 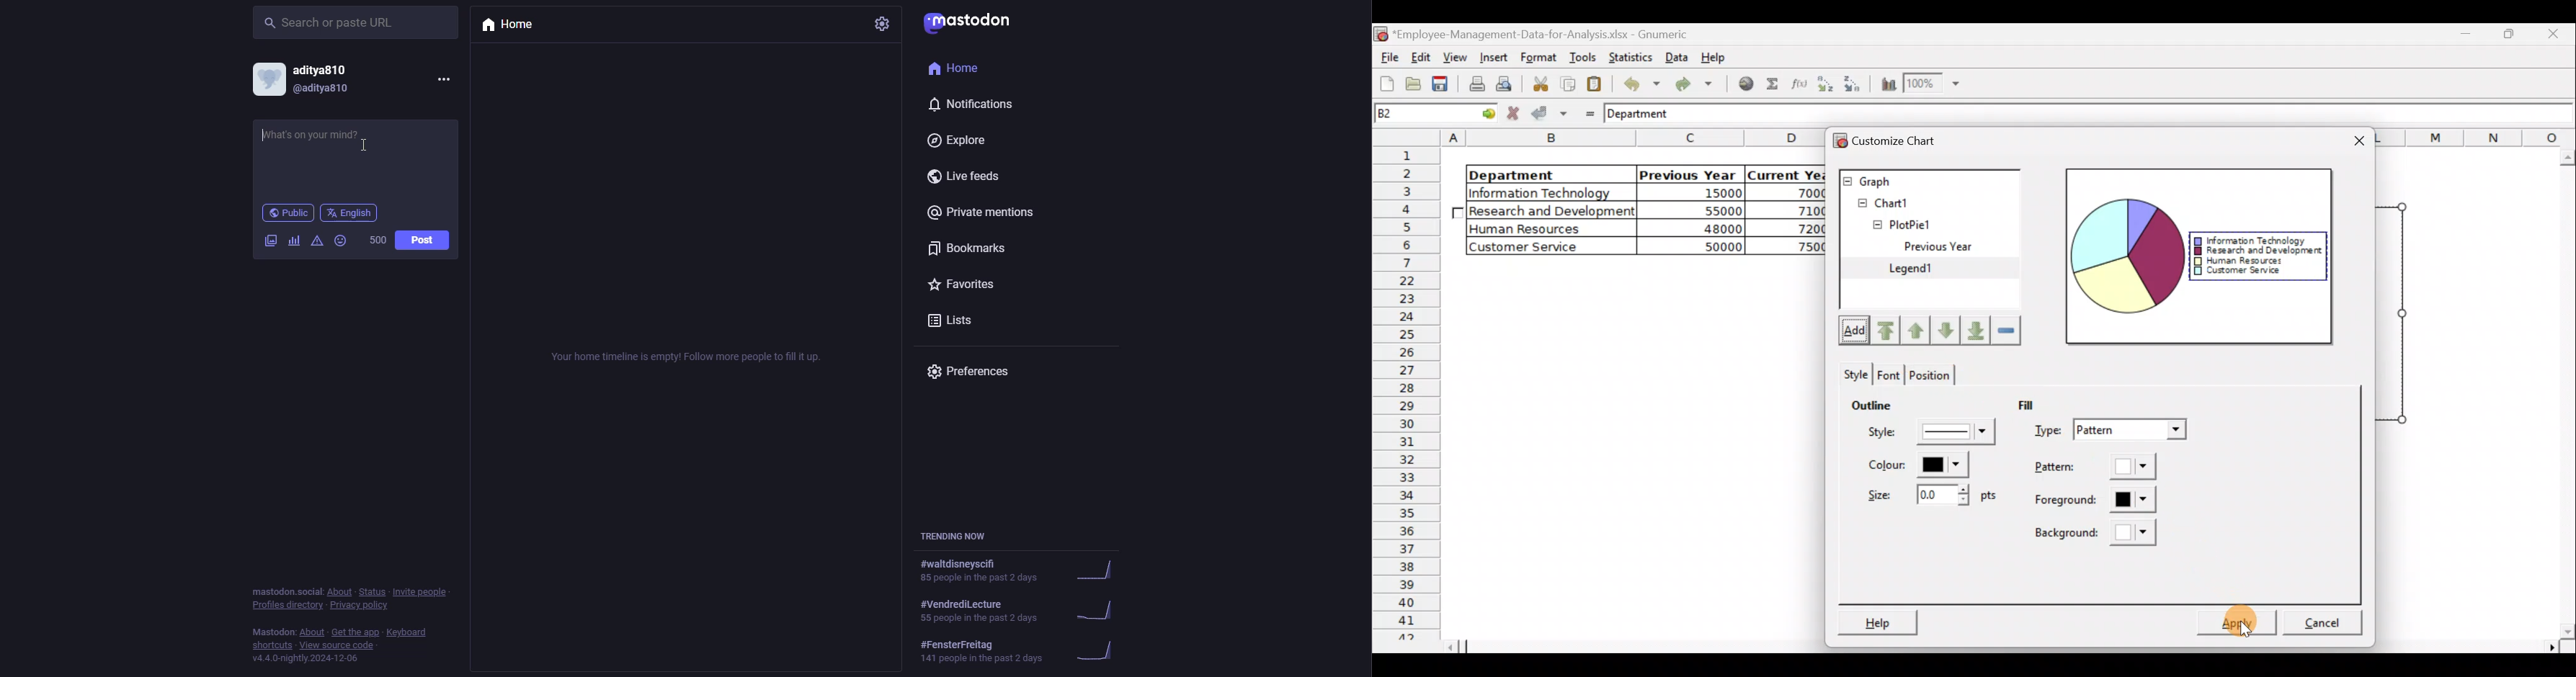 I want to click on Fill, so click(x=2037, y=406).